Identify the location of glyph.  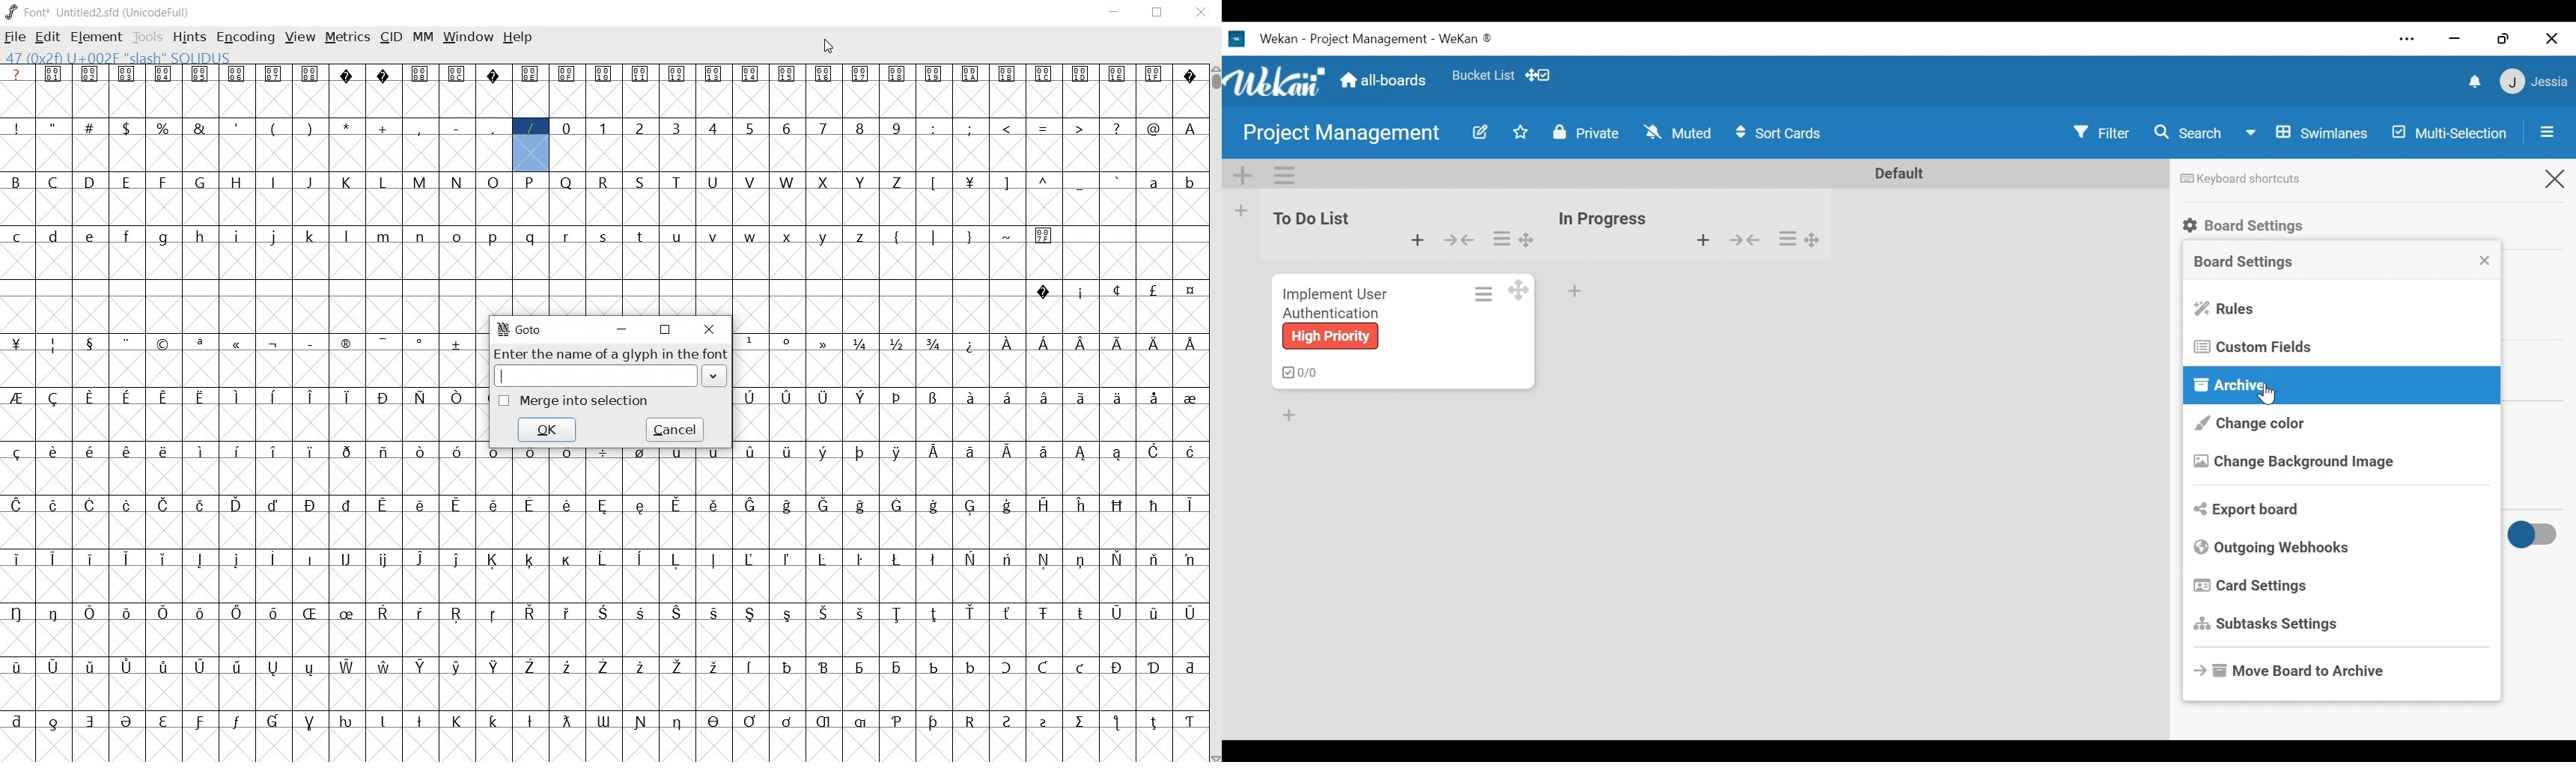
(347, 127).